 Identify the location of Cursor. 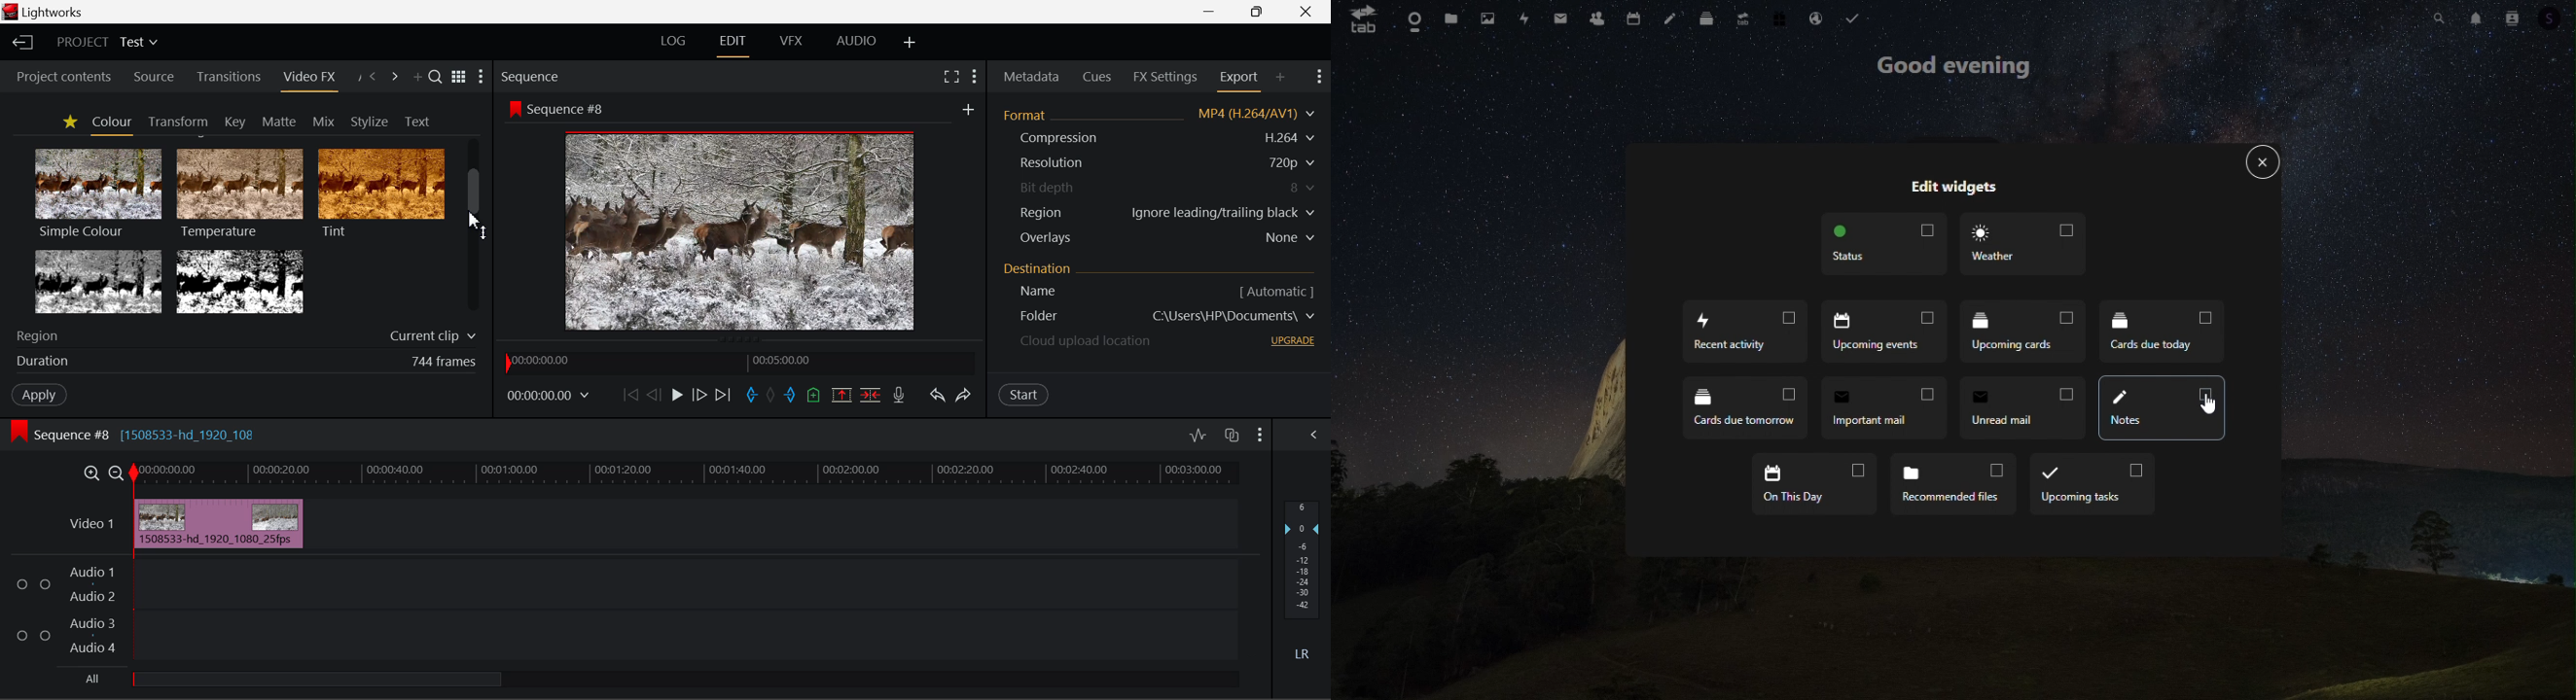
(2207, 404).